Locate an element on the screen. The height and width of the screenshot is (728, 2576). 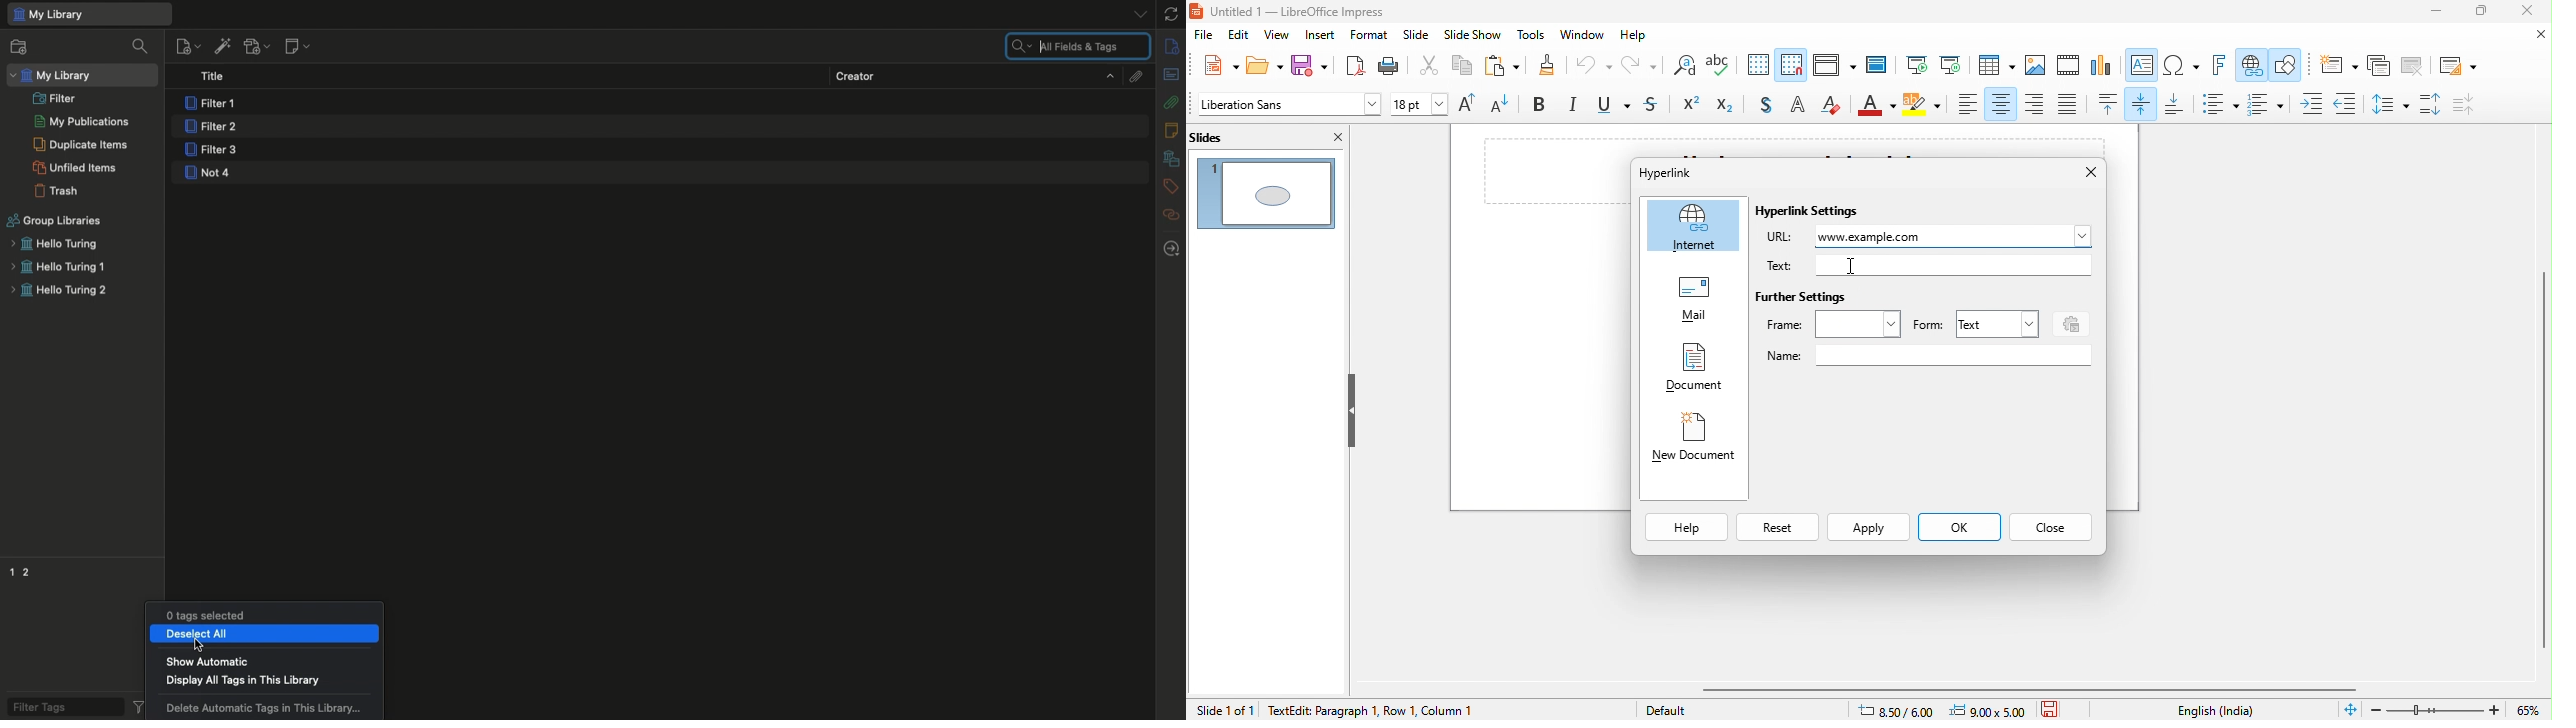
further settings is located at coordinates (1803, 298).